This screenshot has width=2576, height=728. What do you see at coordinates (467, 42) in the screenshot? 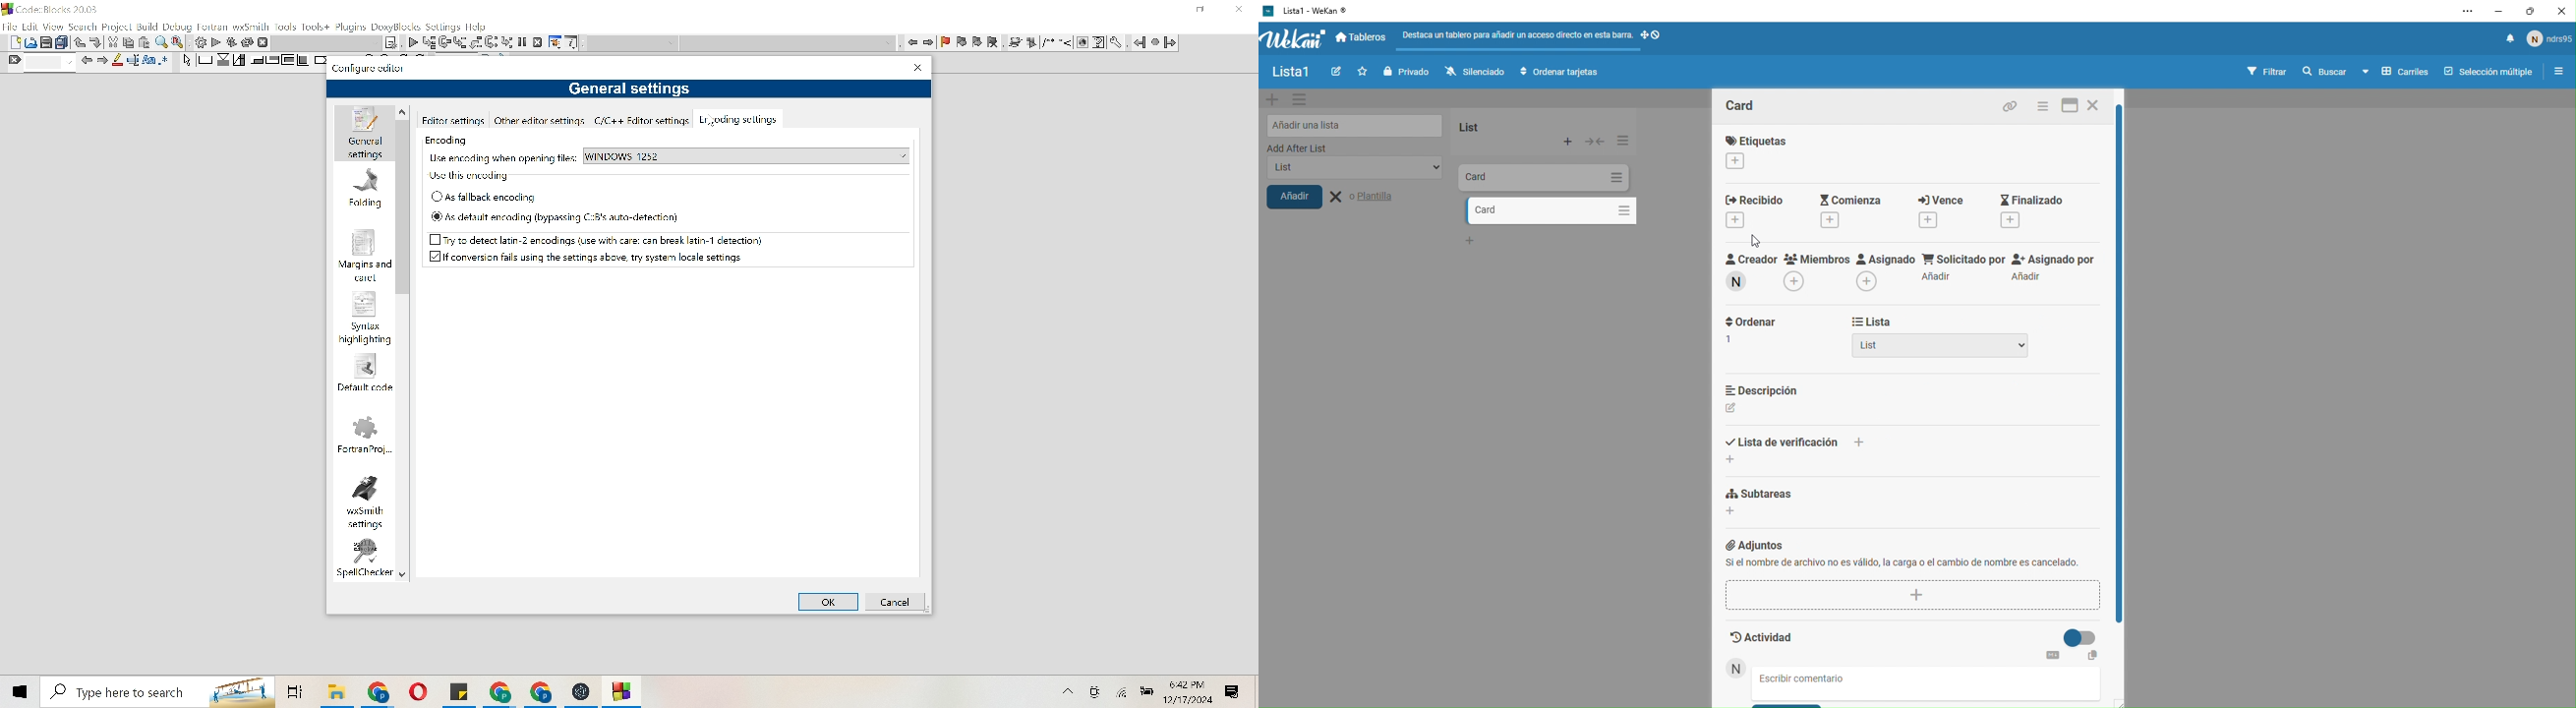
I see `List` at bounding box center [467, 42].